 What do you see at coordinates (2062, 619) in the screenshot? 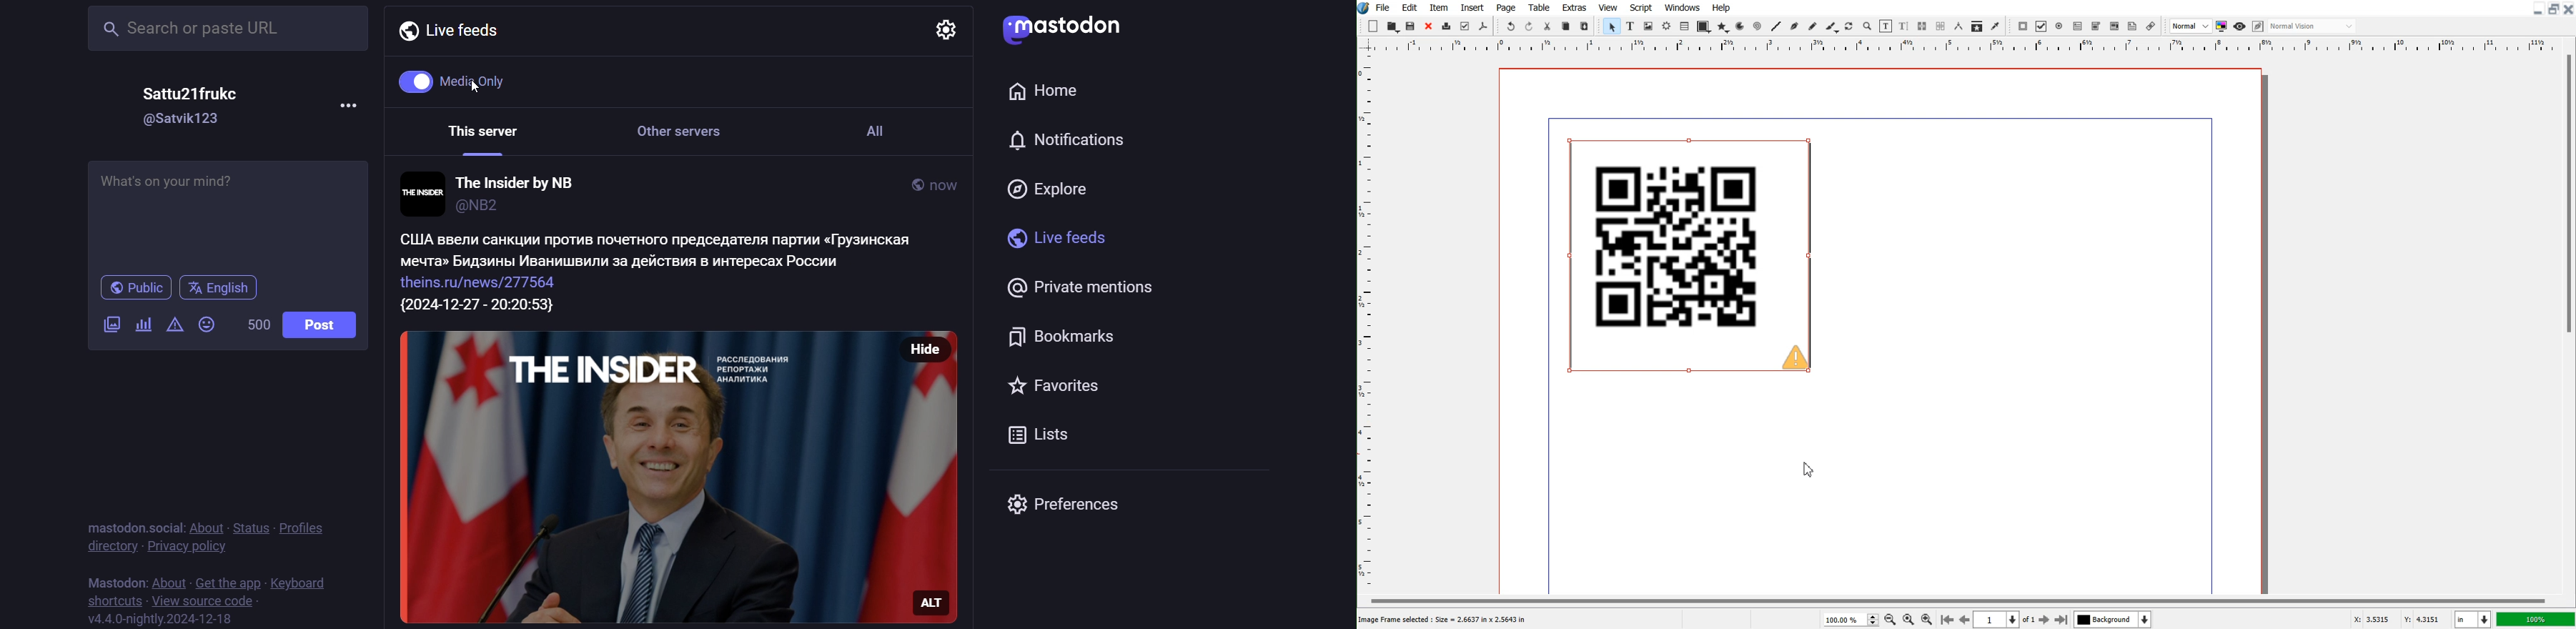
I see `Go to last Page` at bounding box center [2062, 619].